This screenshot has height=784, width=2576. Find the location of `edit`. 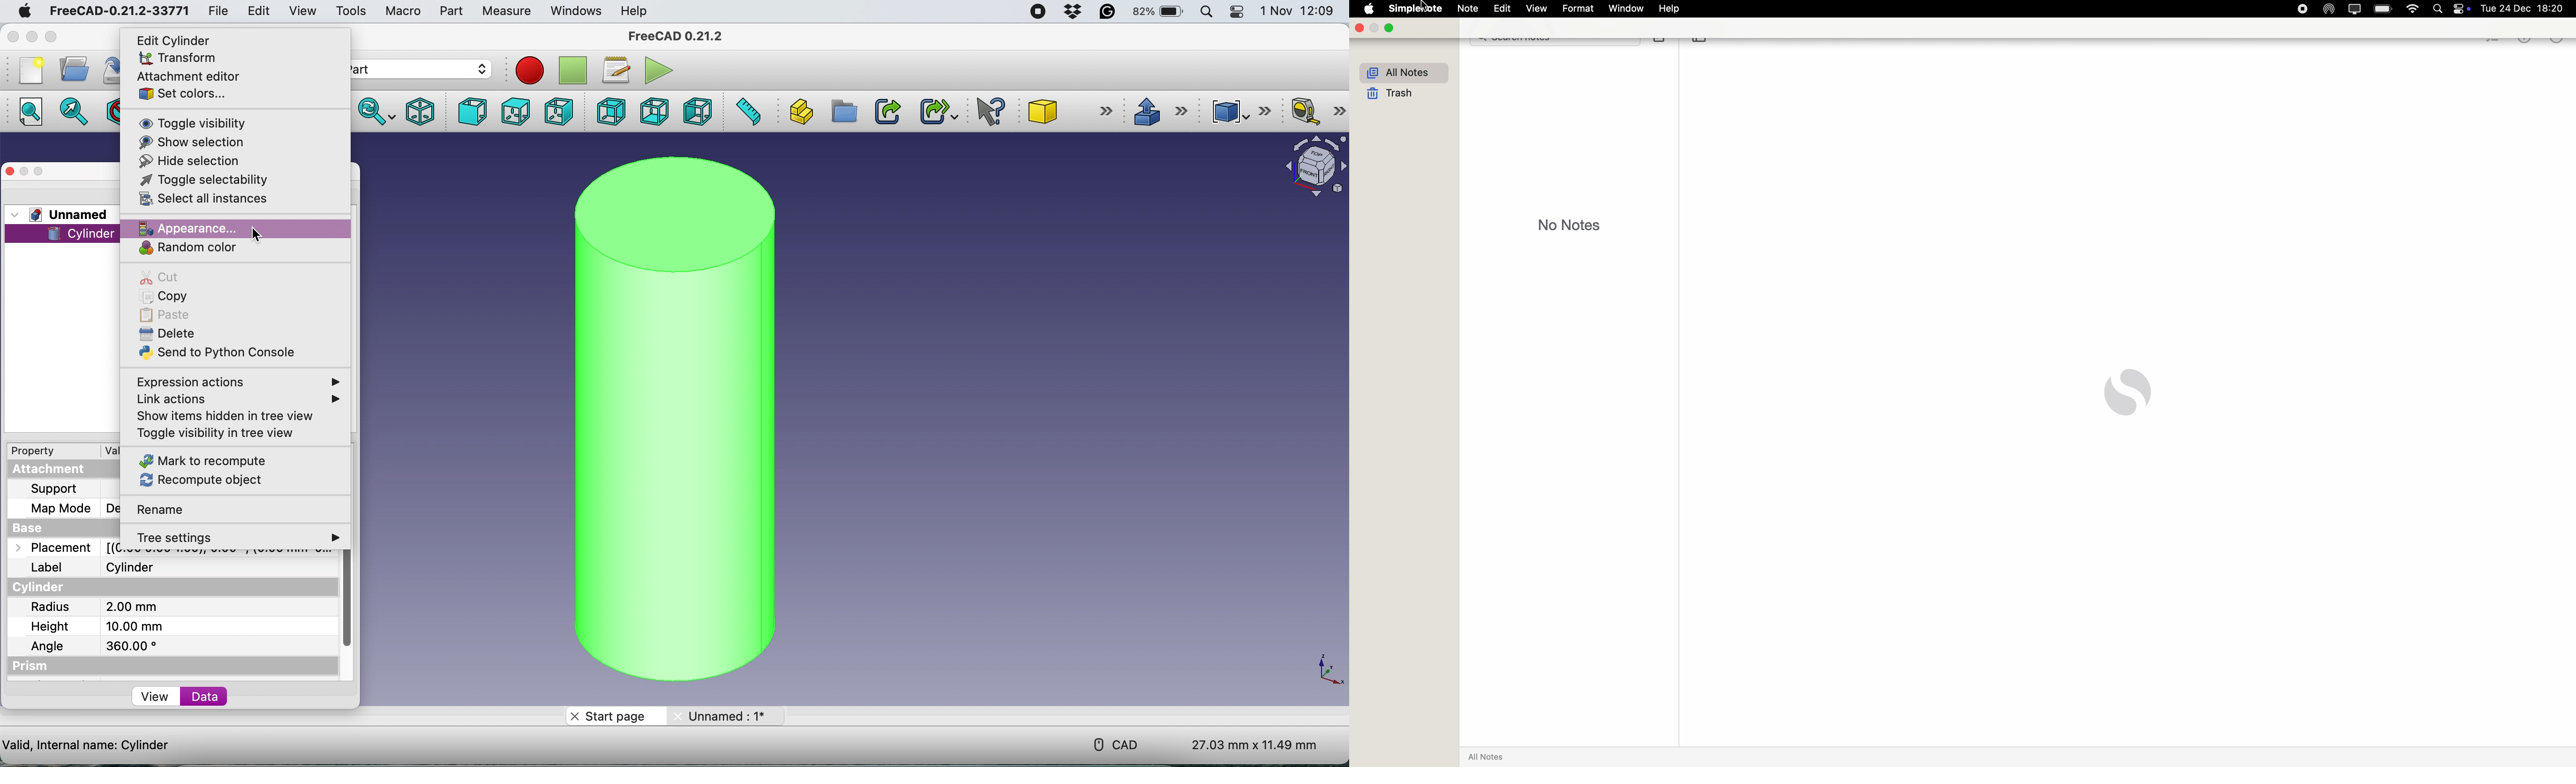

edit is located at coordinates (1501, 9).